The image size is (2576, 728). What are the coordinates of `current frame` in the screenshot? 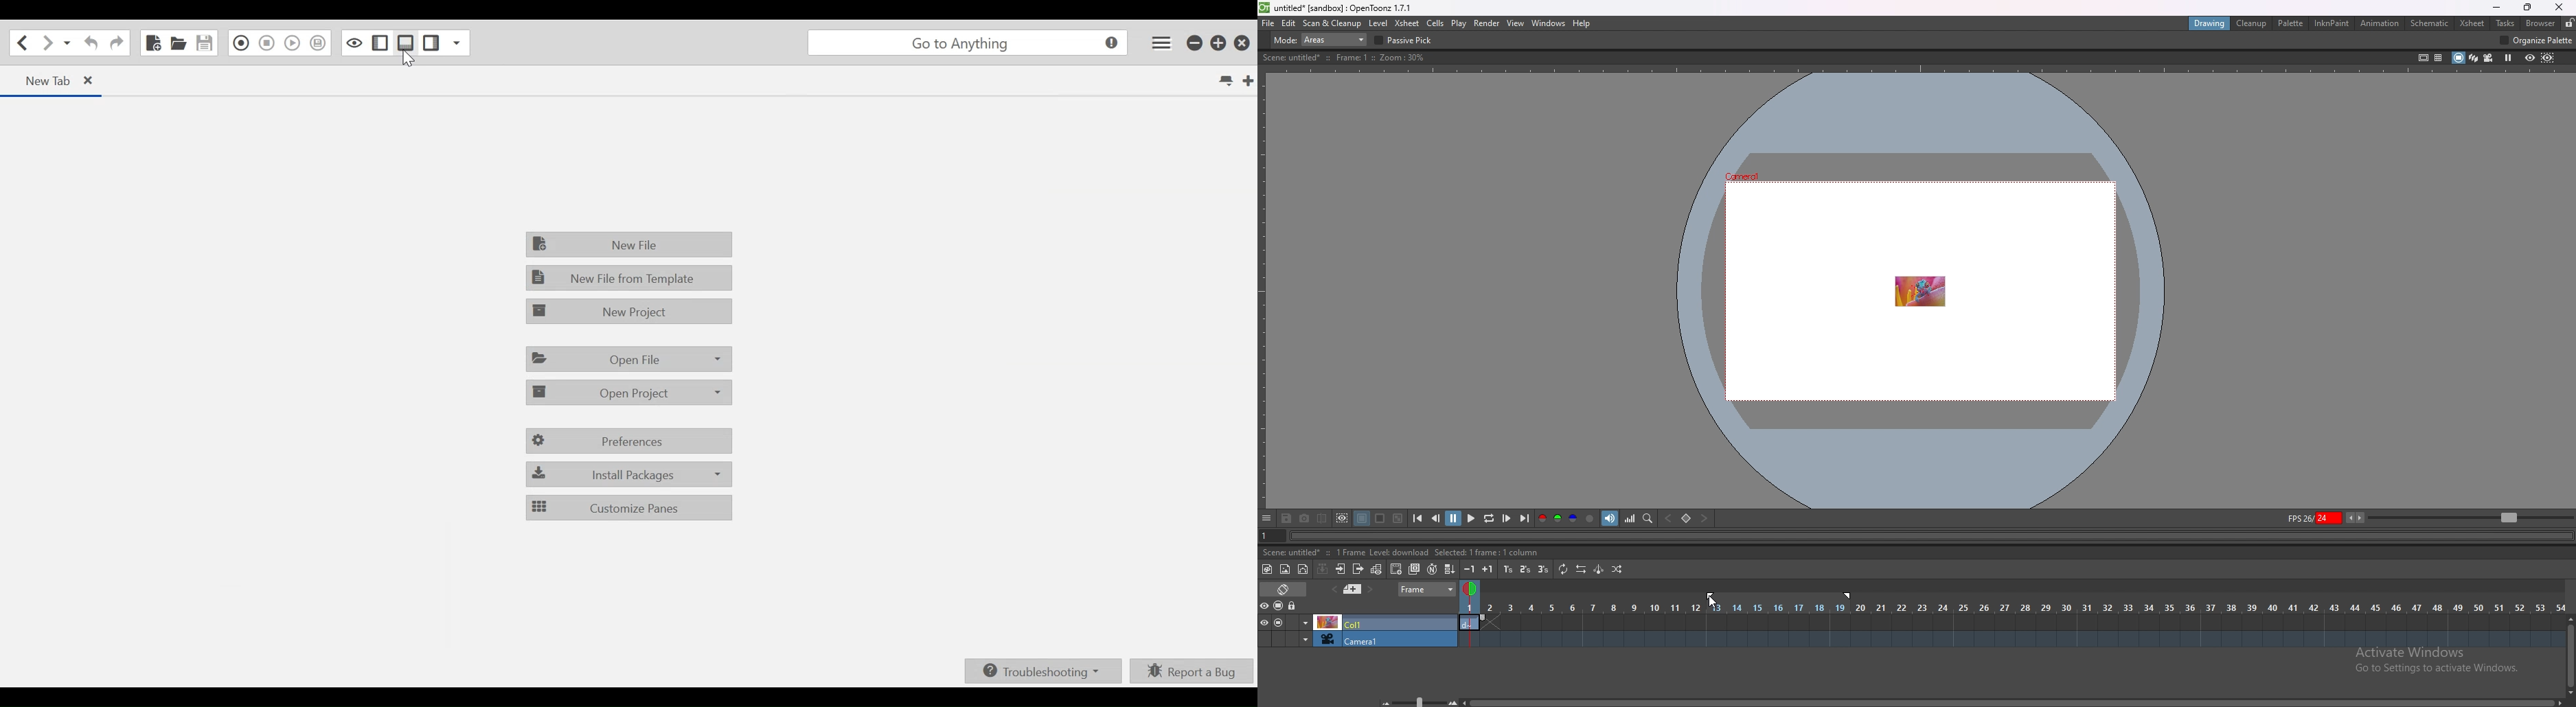 It's located at (1269, 538).